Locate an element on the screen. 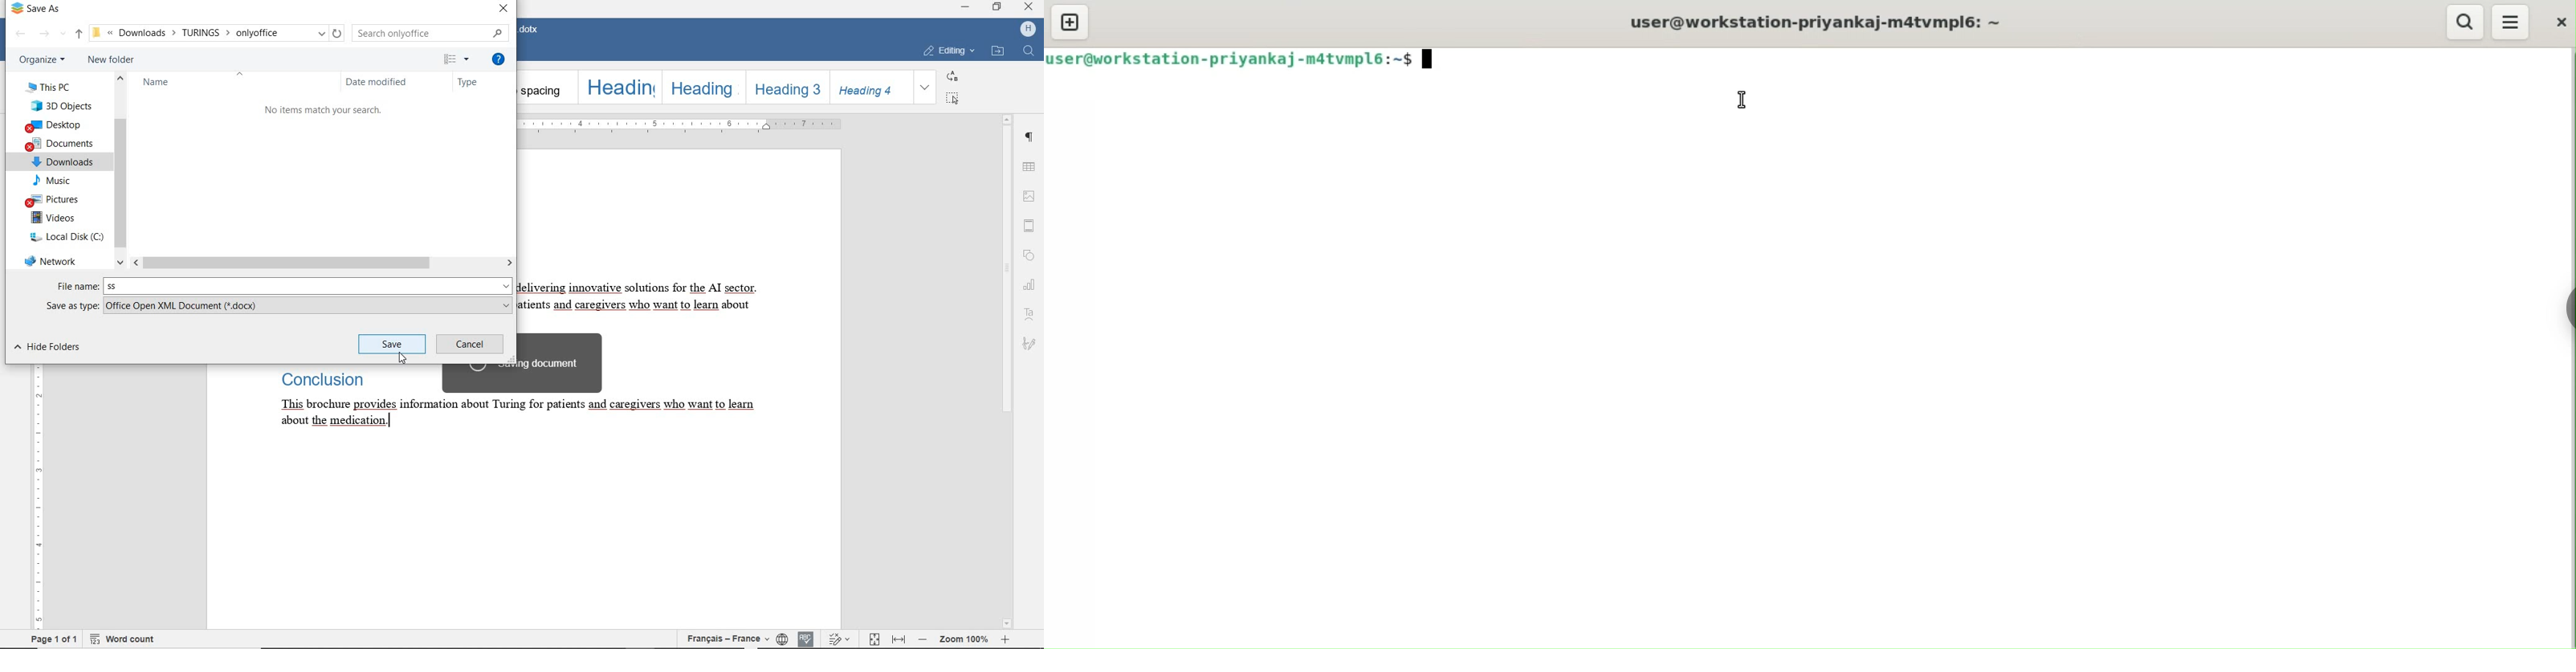 The height and width of the screenshot is (672, 2576). HEADING 2 is located at coordinates (703, 87).